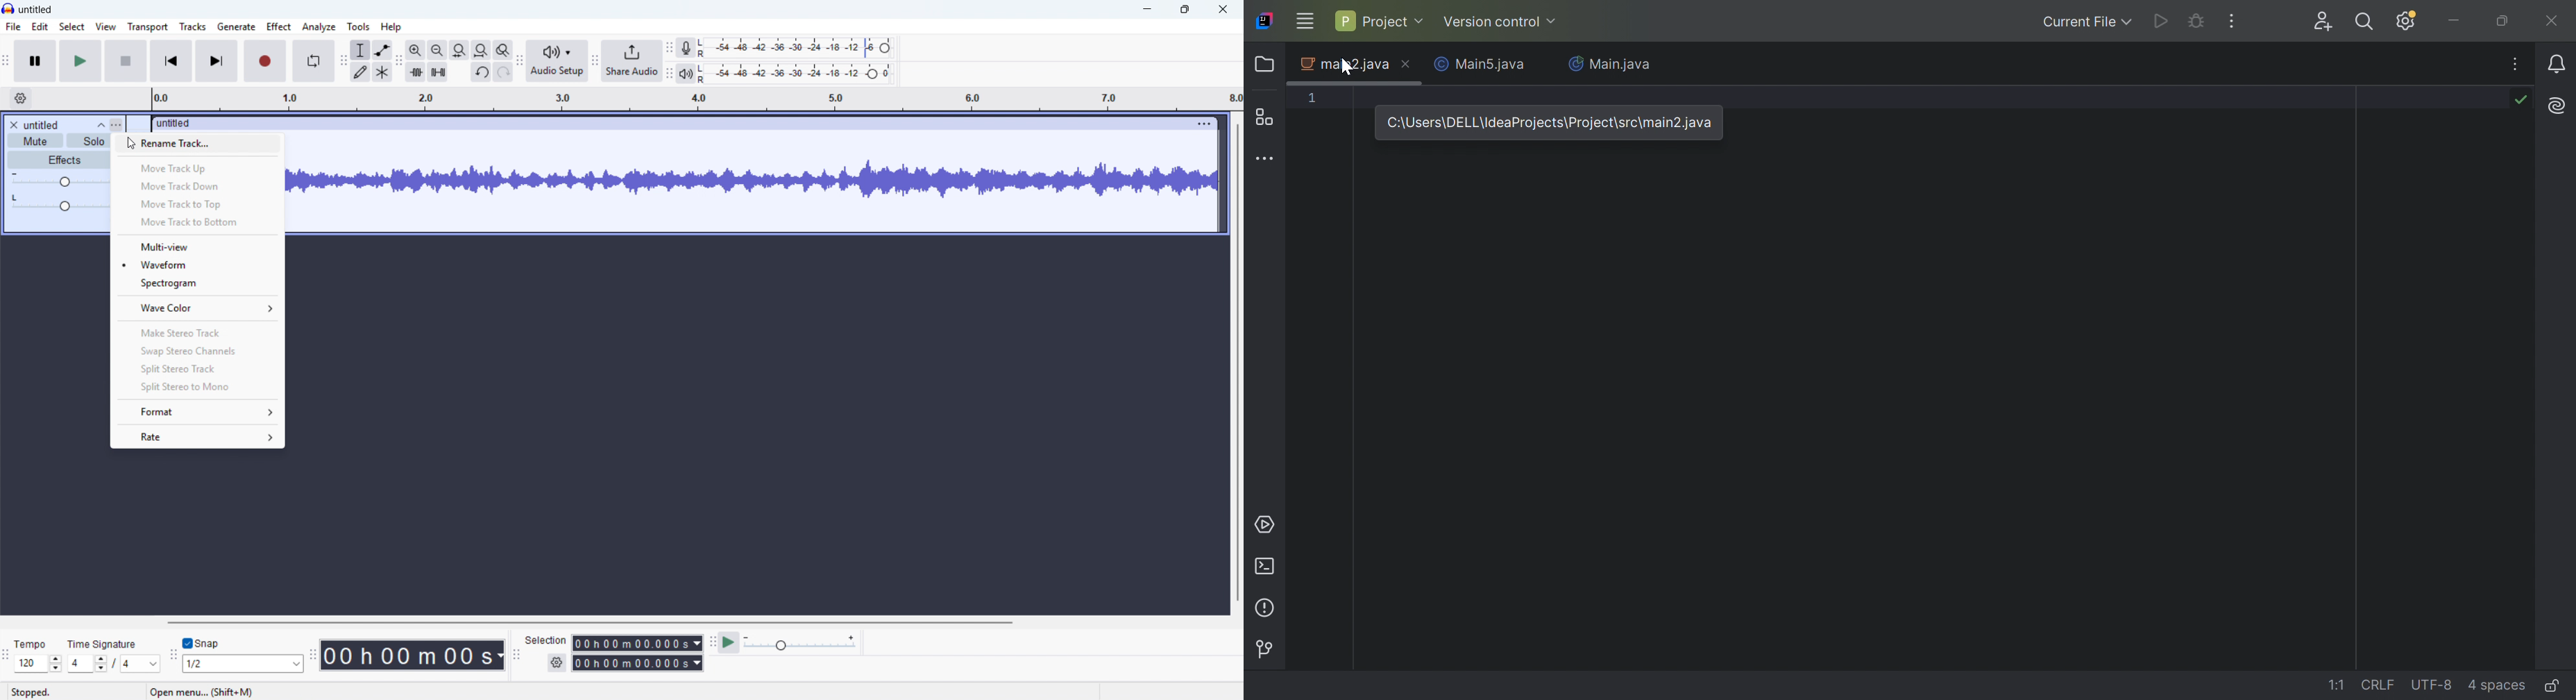  What do you see at coordinates (196, 386) in the screenshot?
I see `Split stereo to mono` at bounding box center [196, 386].